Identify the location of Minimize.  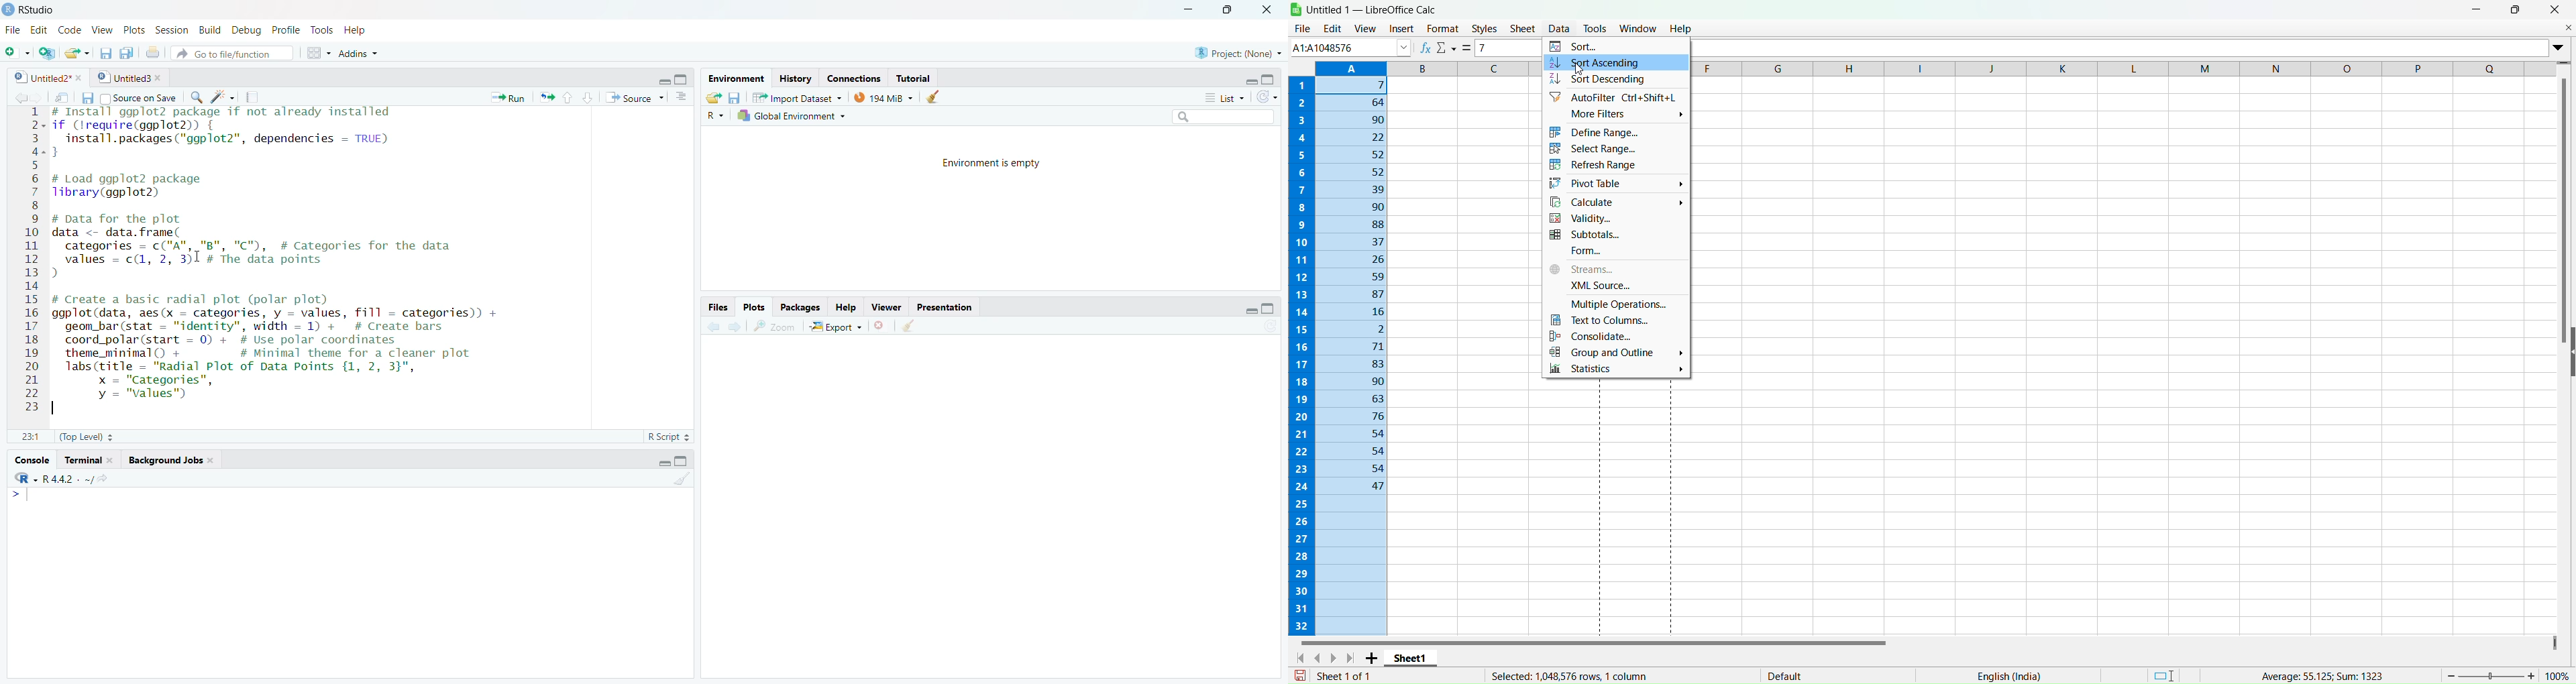
(661, 463).